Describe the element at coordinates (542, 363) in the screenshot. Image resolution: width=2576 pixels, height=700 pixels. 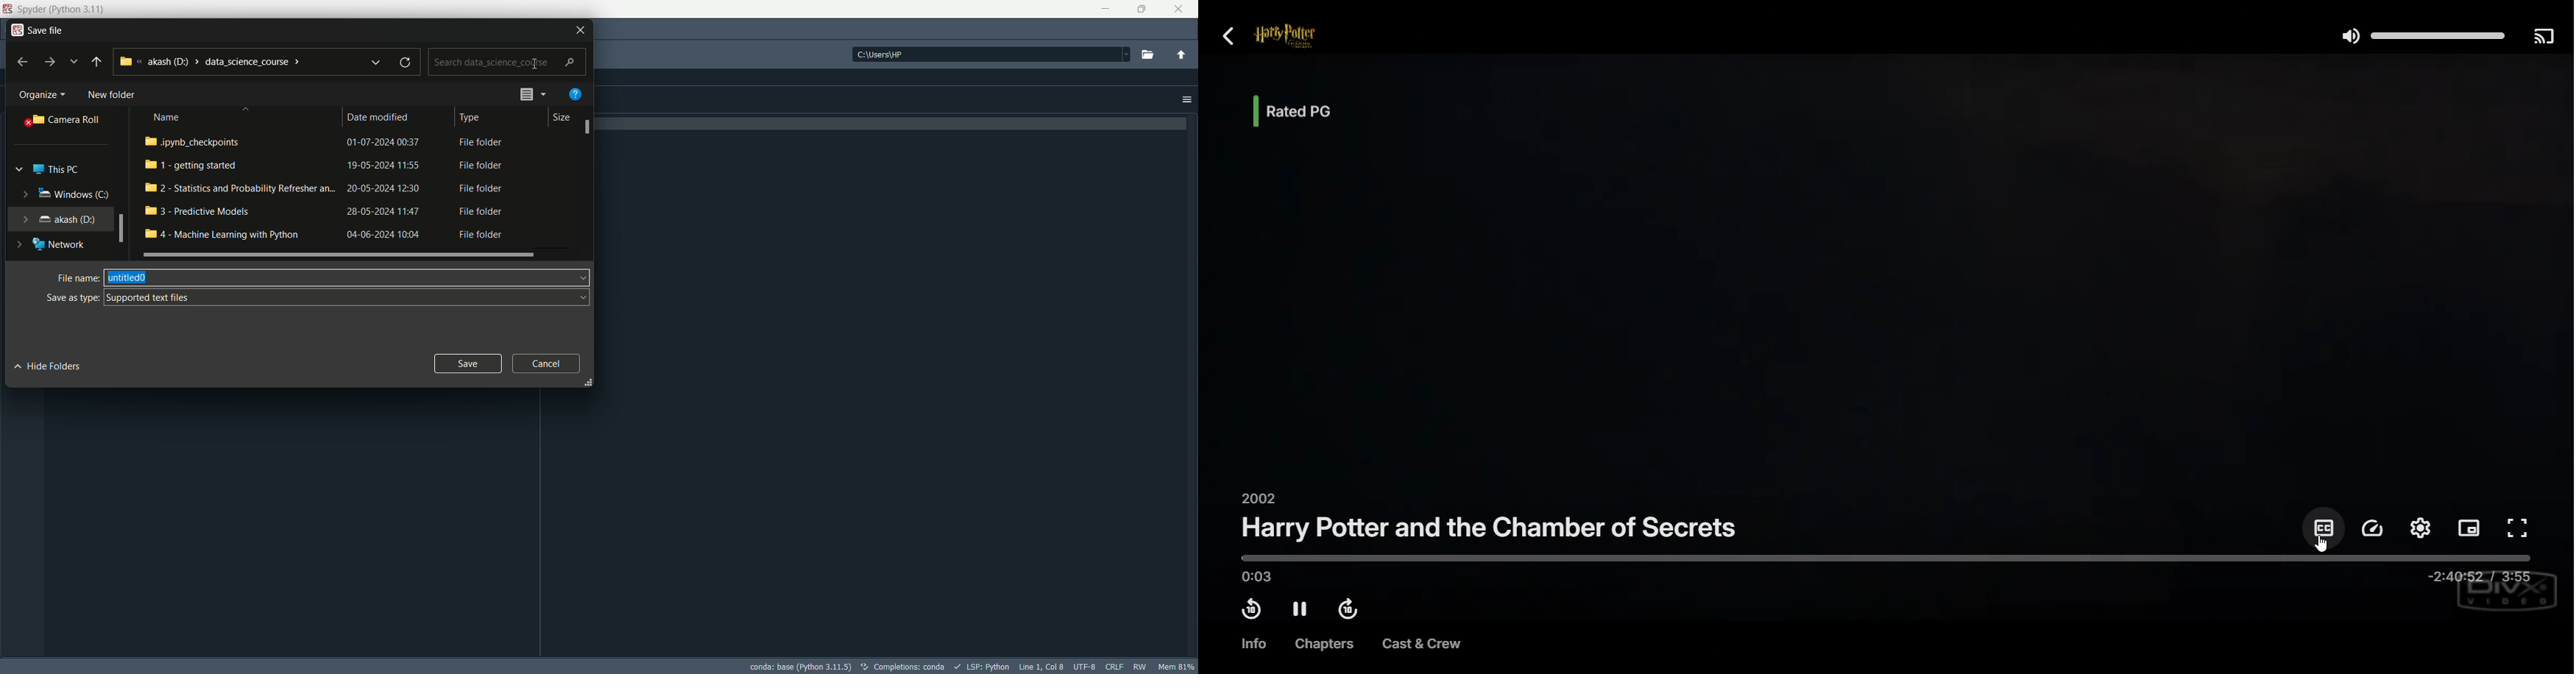
I see `cancel` at that location.